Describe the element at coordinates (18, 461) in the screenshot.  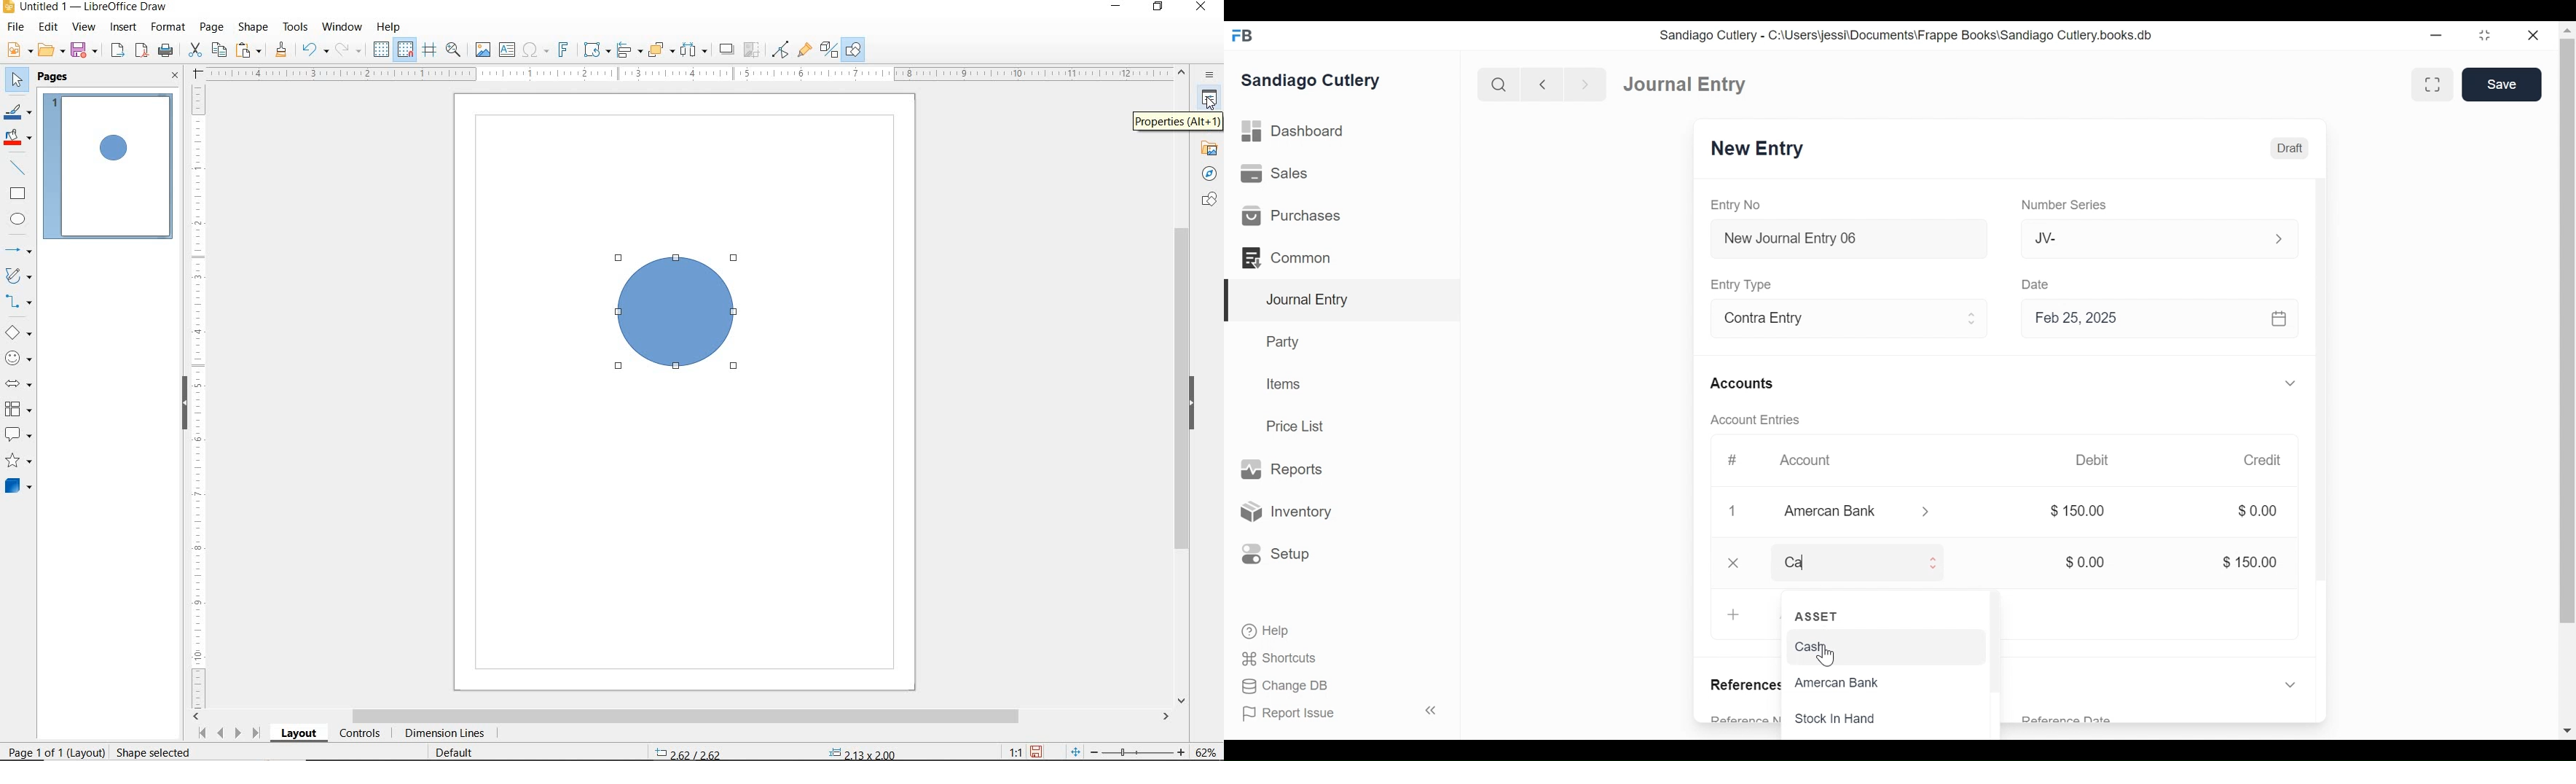
I see `STARS AND BANNERS` at that location.